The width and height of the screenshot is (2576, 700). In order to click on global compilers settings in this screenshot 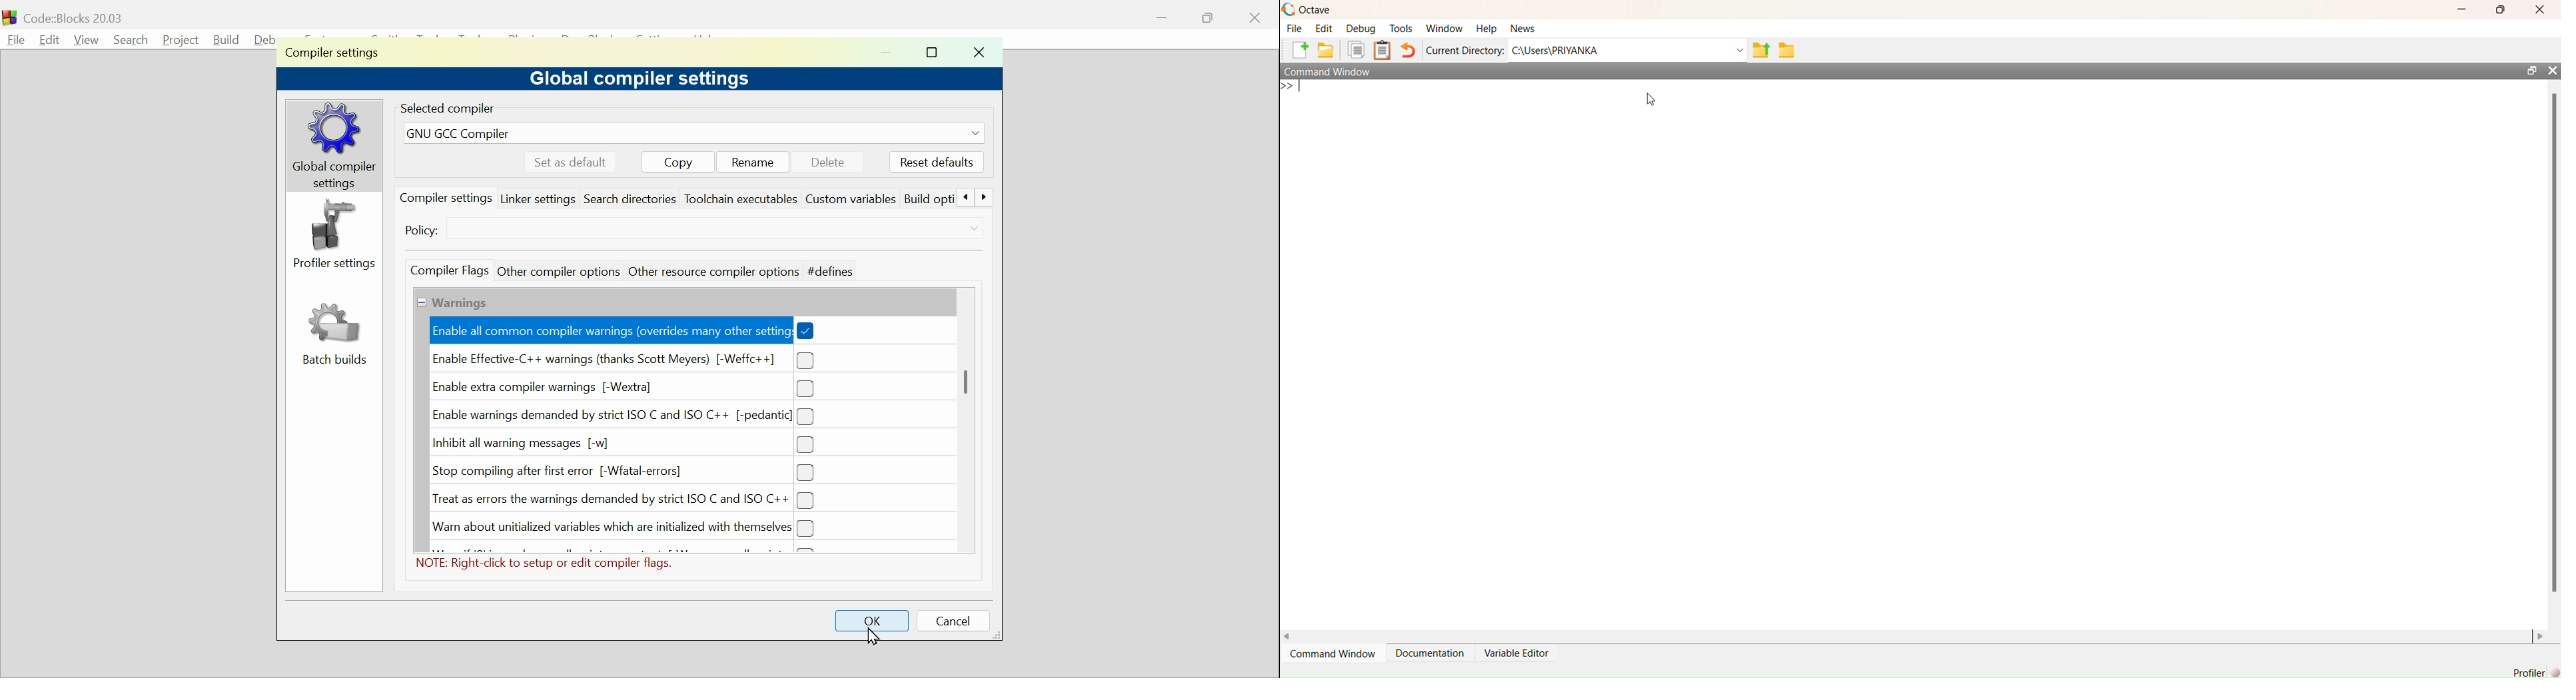, I will do `click(336, 146)`.